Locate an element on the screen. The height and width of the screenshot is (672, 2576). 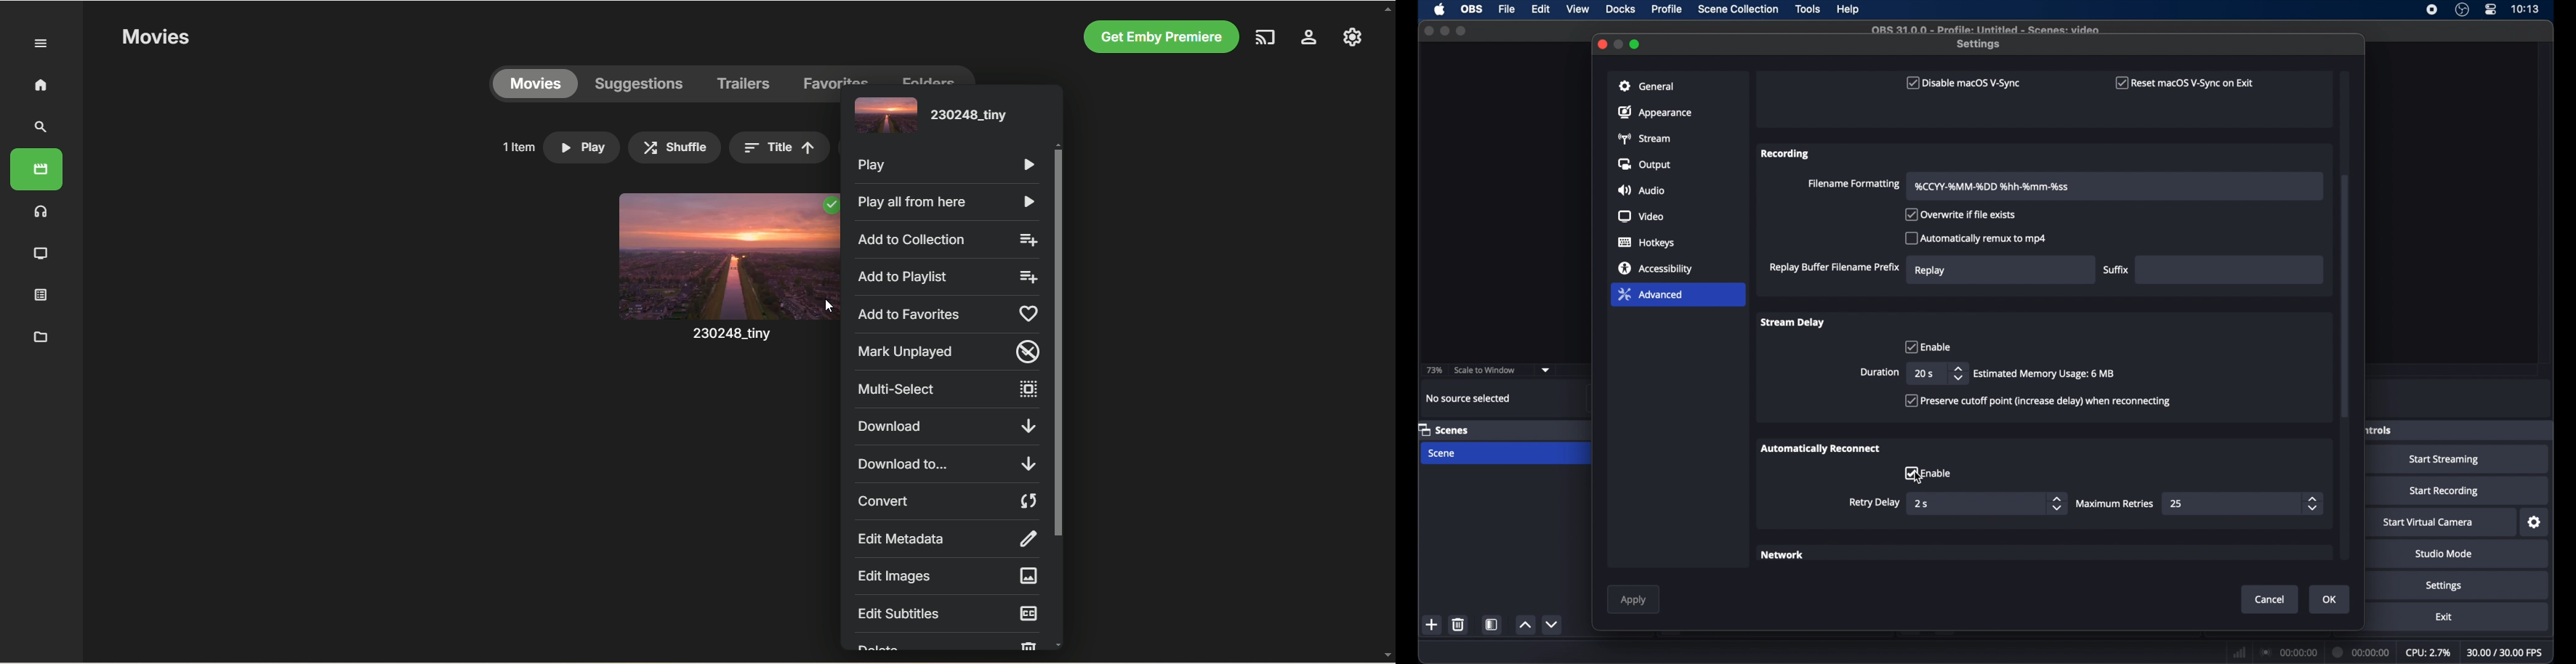
replay buffer filename prefix is located at coordinates (1834, 267).